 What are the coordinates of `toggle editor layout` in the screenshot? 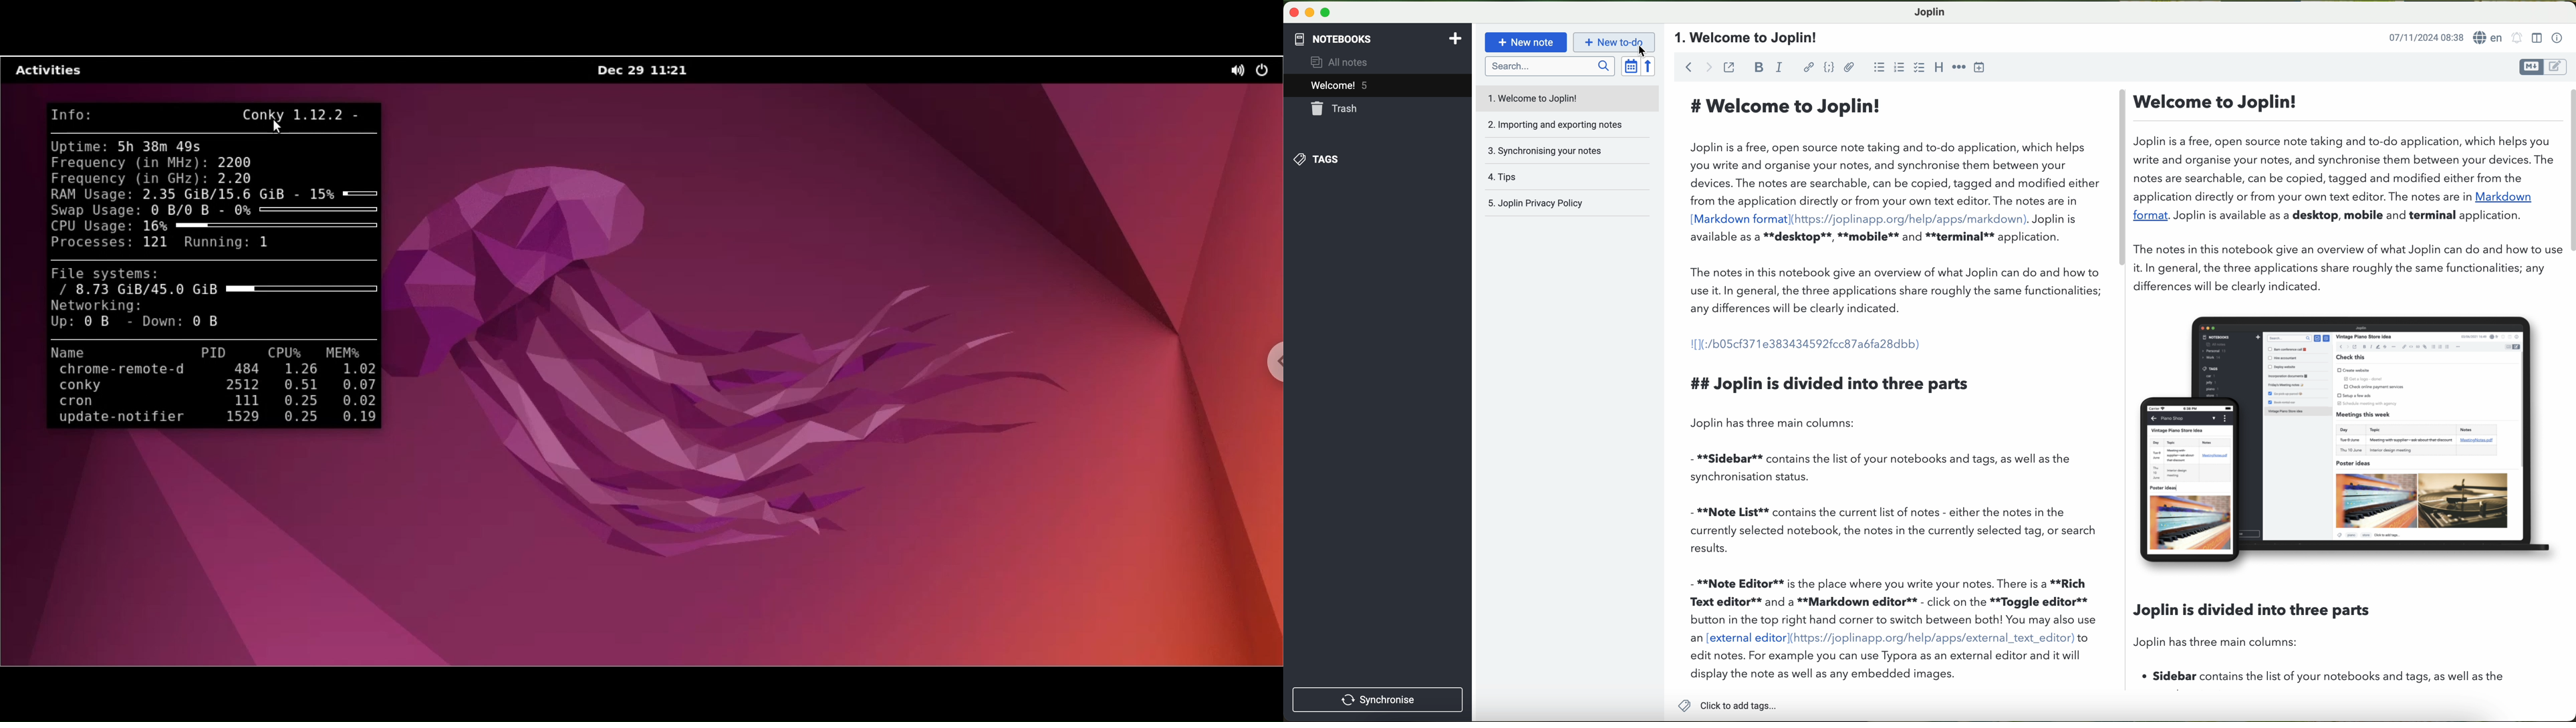 It's located at (2537, 37).